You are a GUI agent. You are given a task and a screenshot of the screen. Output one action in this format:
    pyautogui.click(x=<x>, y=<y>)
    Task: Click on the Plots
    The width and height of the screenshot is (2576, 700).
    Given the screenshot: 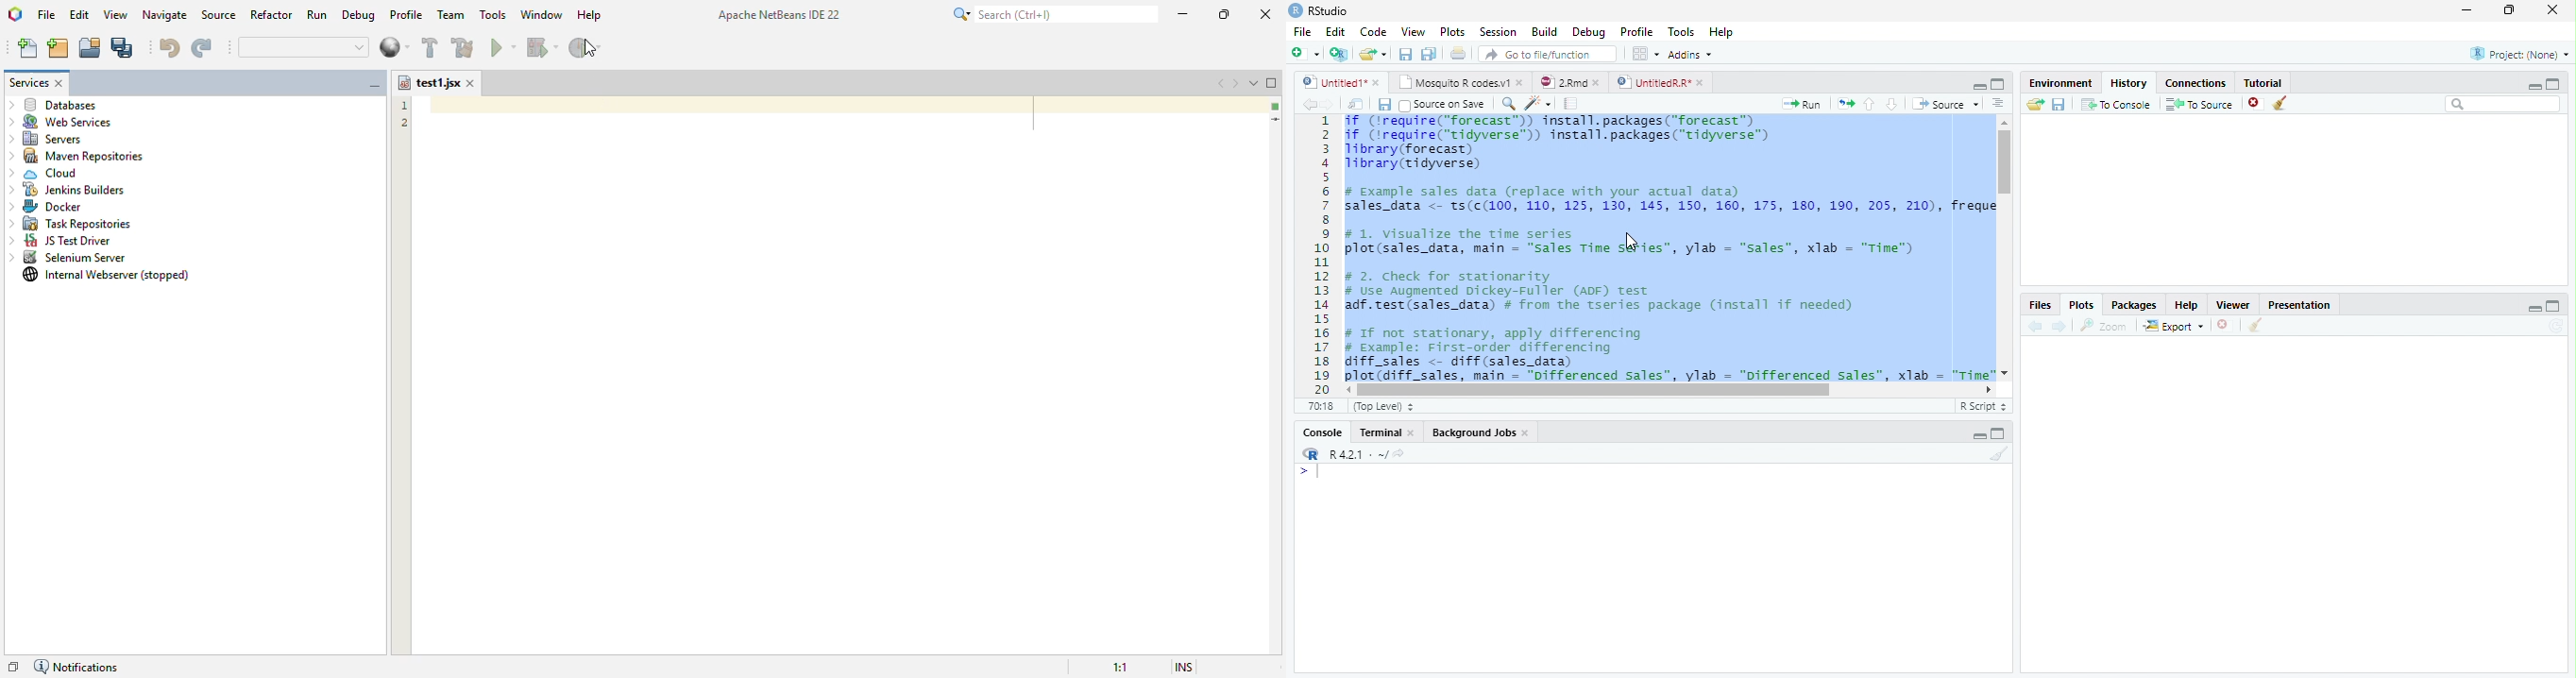 What is the action you would take?
    pyautogui.click(x=1451, y=30)
    